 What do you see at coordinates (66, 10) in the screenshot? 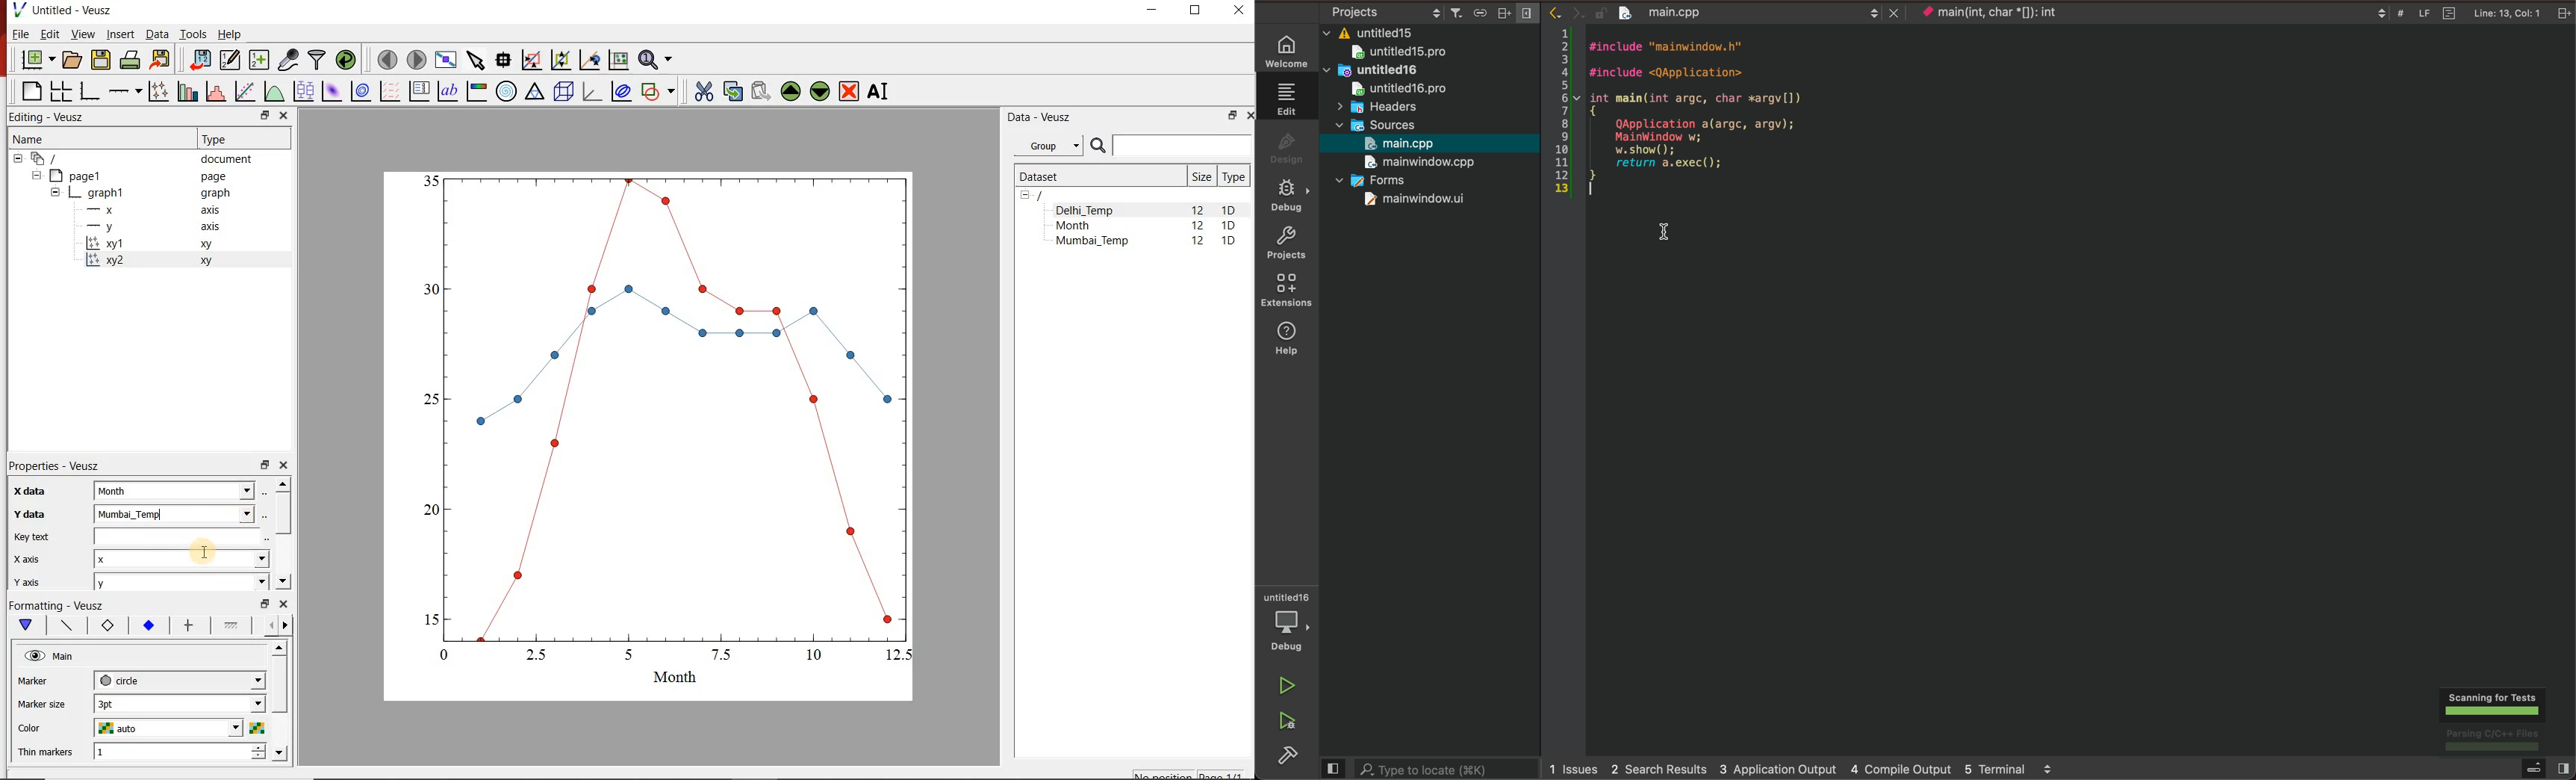
I see `Untitled-Veusz` at bounding box center [66, 10].